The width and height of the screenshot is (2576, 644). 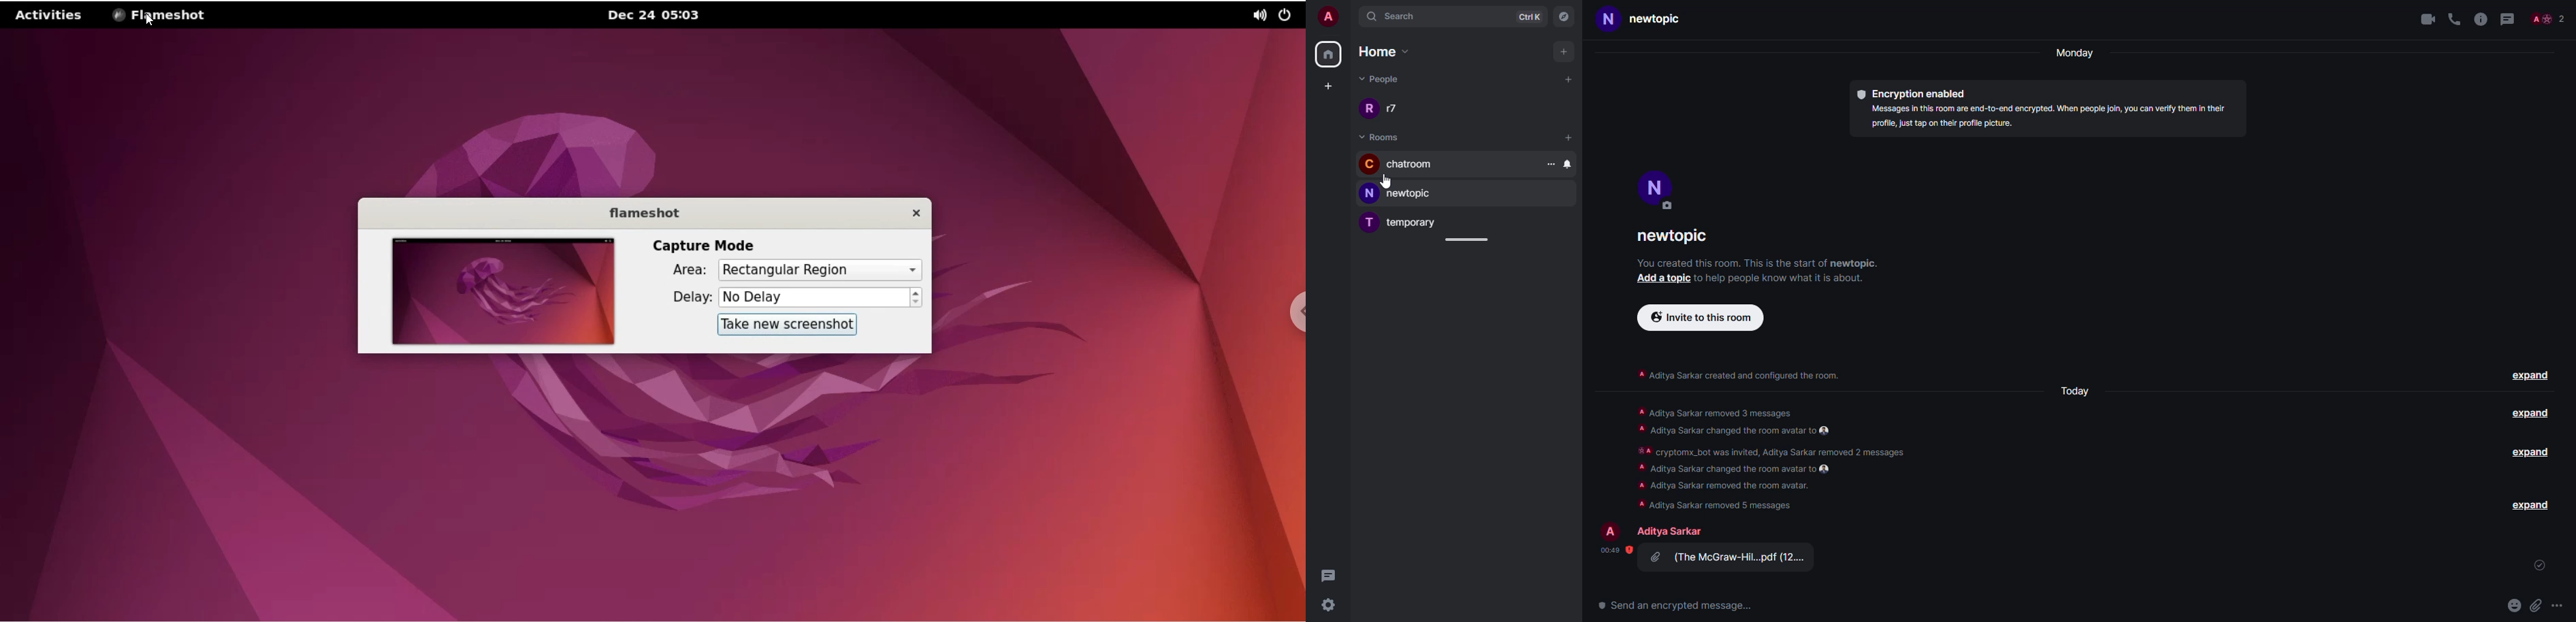 I want to click on info, so click(x=1748, y=376).